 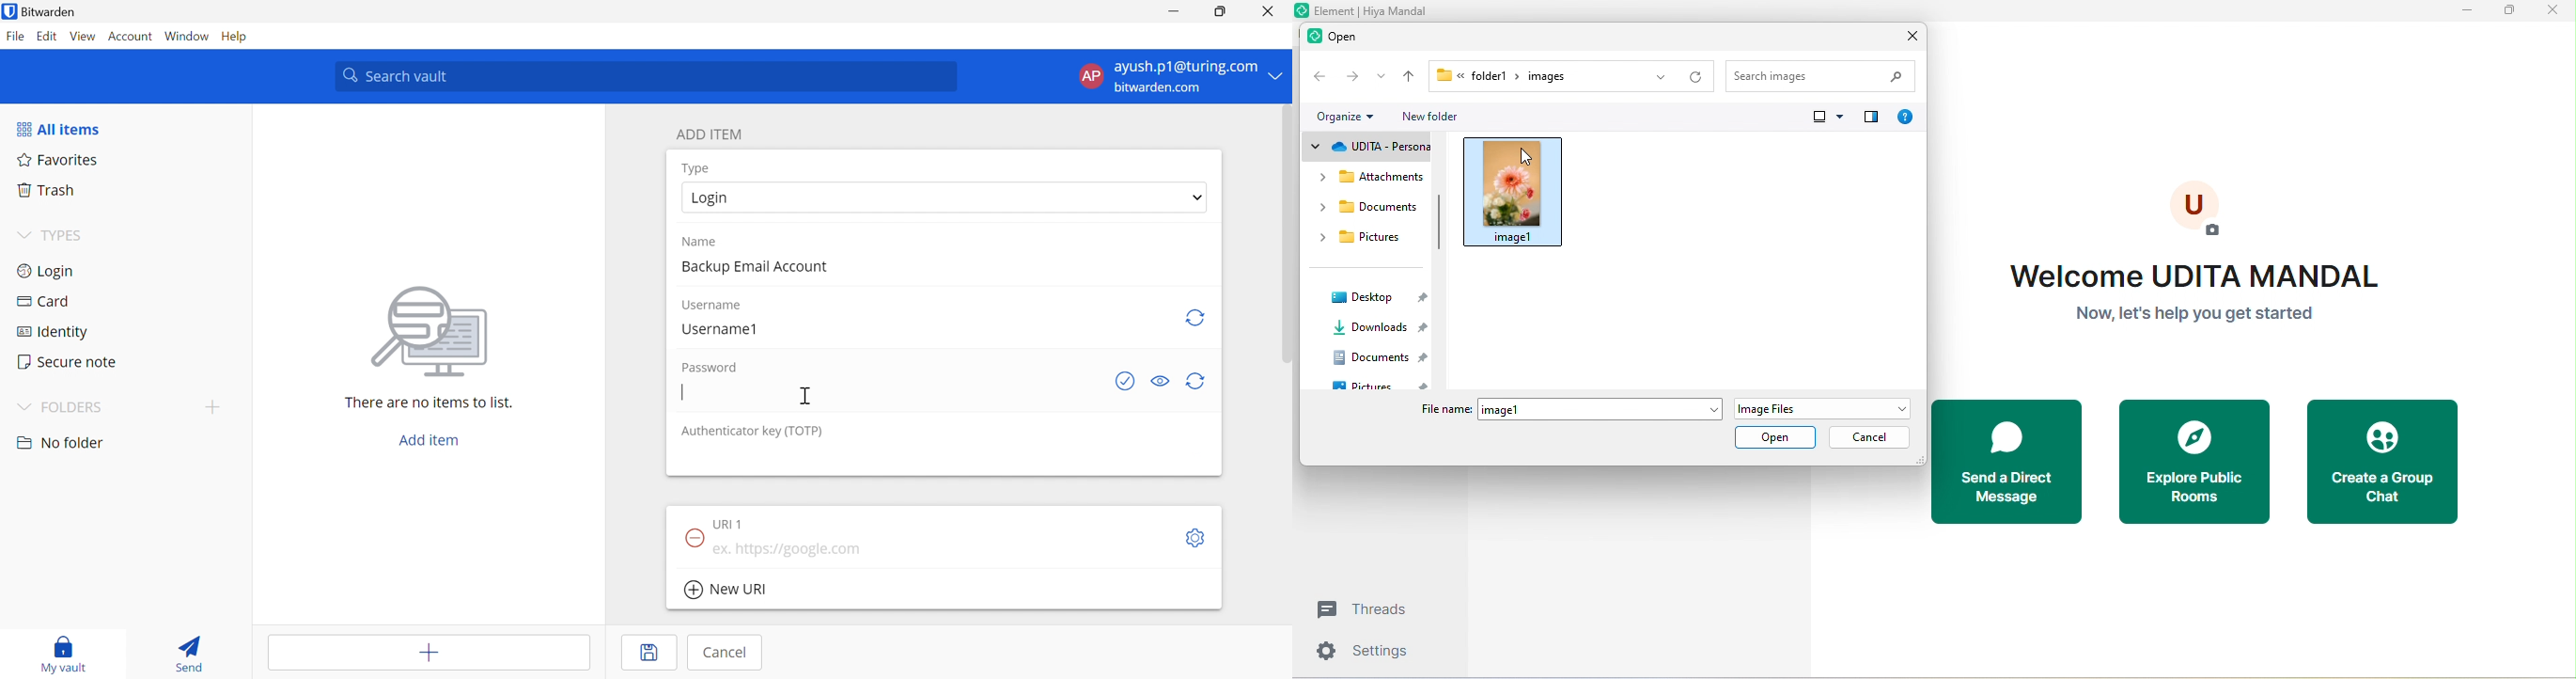 What do you see at coordinates (1375, 328) in the screenshot?
I see `downloads` at bounding box center [1375, 328].